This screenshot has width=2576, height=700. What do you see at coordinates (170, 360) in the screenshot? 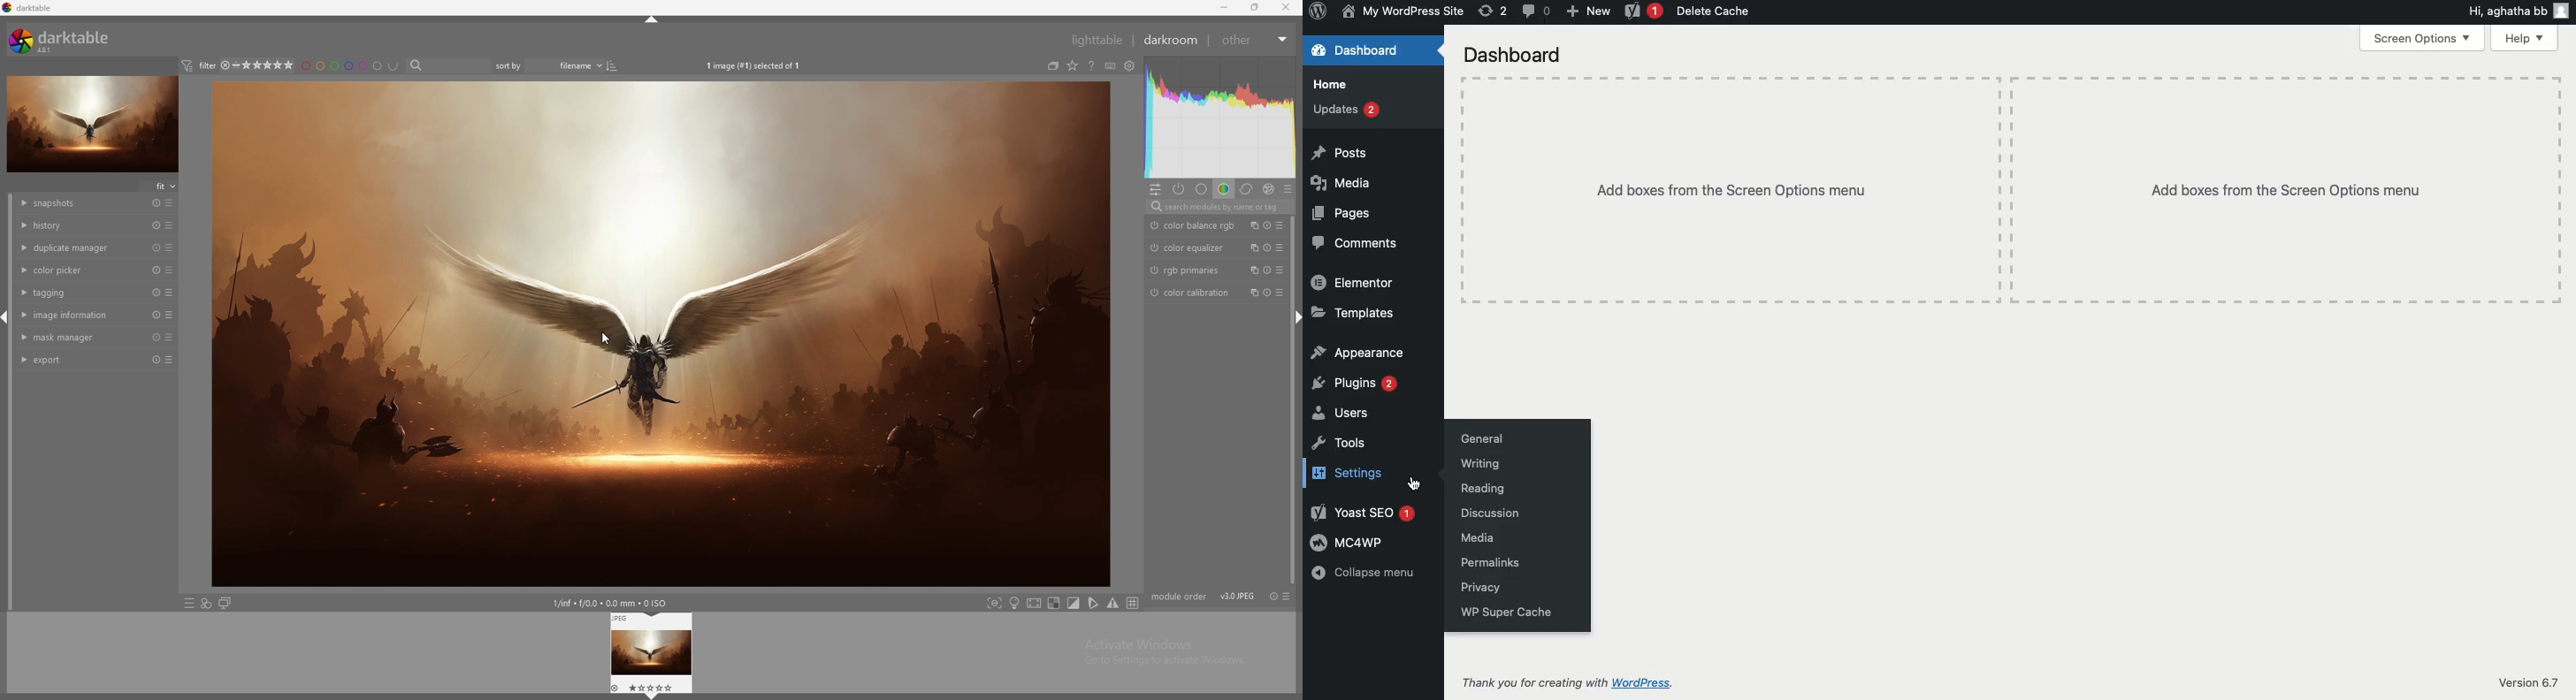
I see `preset` at bounding box center [170, 360].